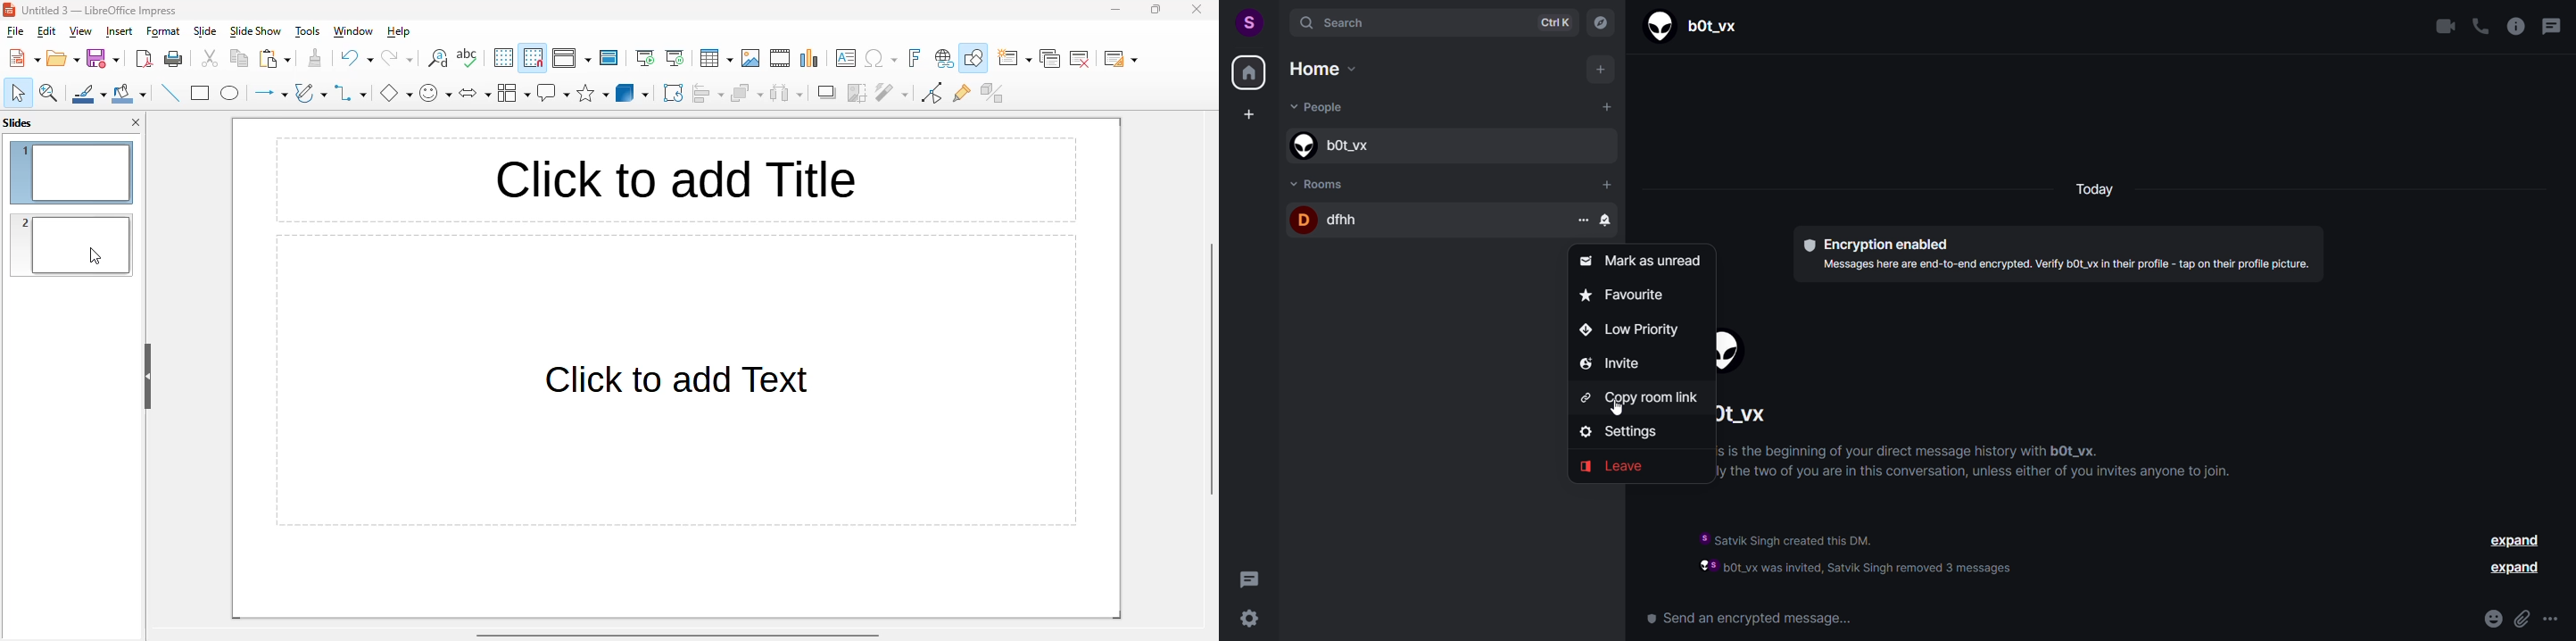  I want to click on expand, so click(2514, 541).